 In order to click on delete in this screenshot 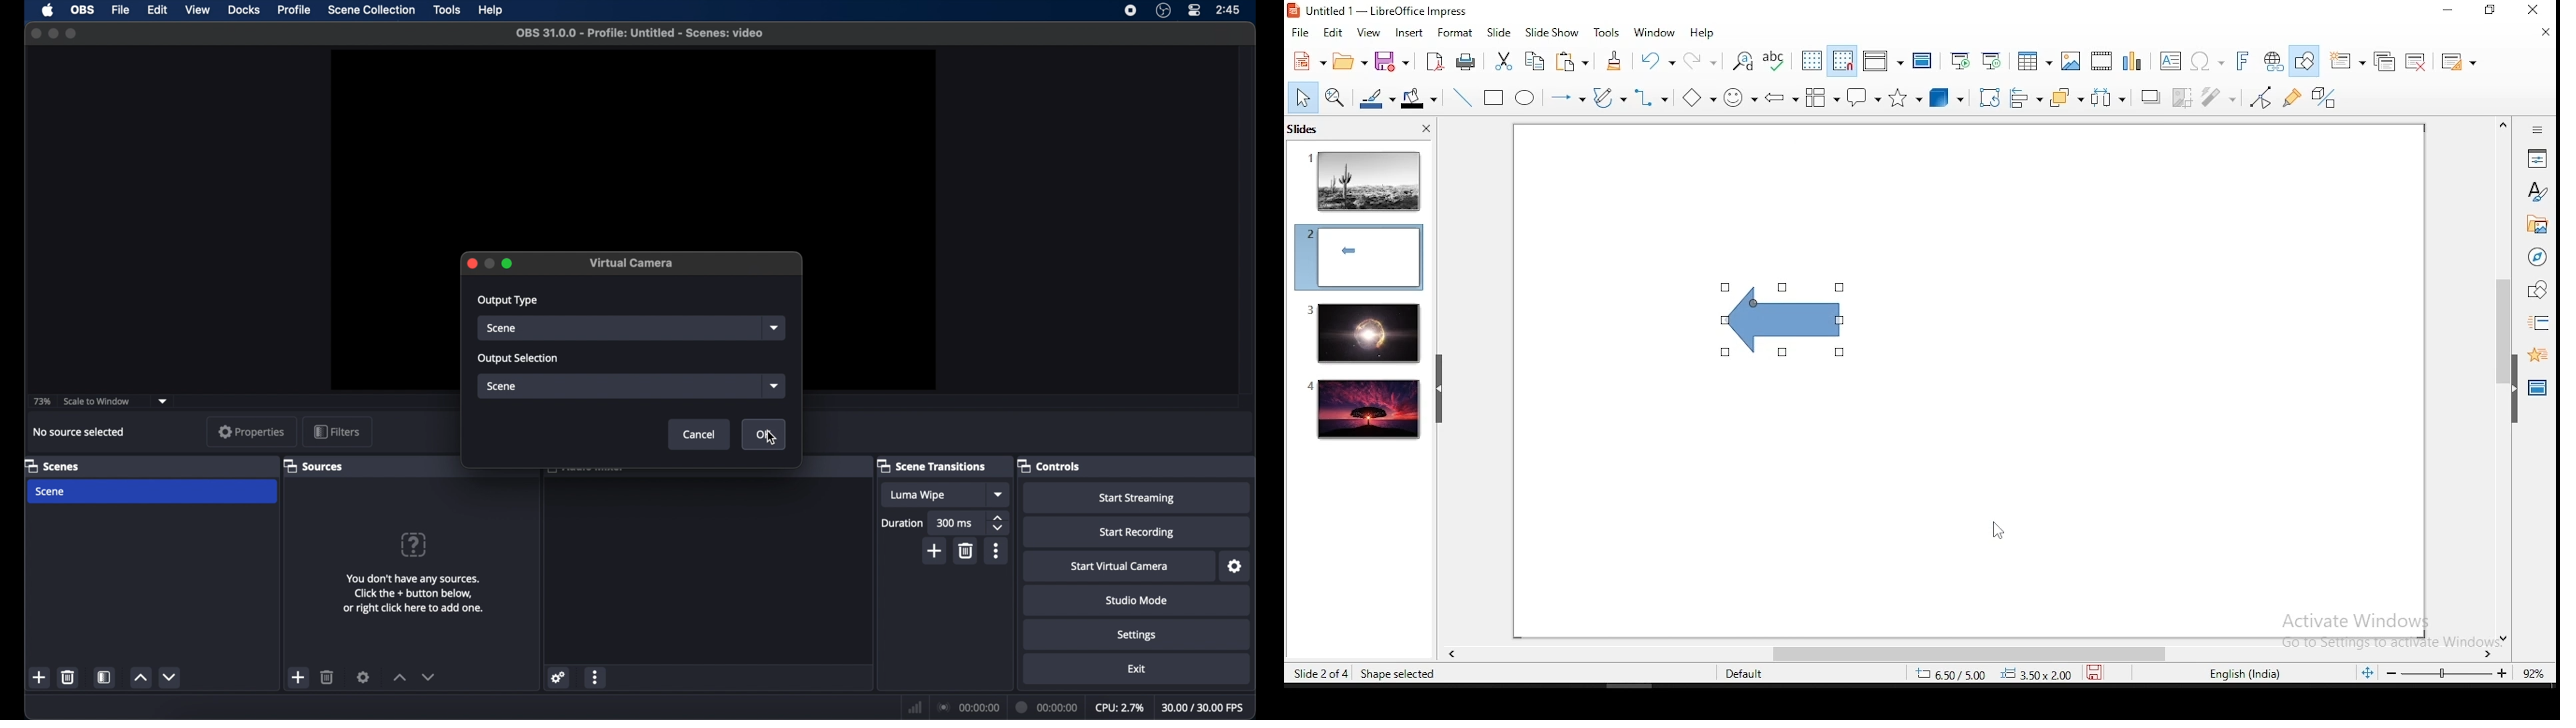, I will do `click(965, 551)`.